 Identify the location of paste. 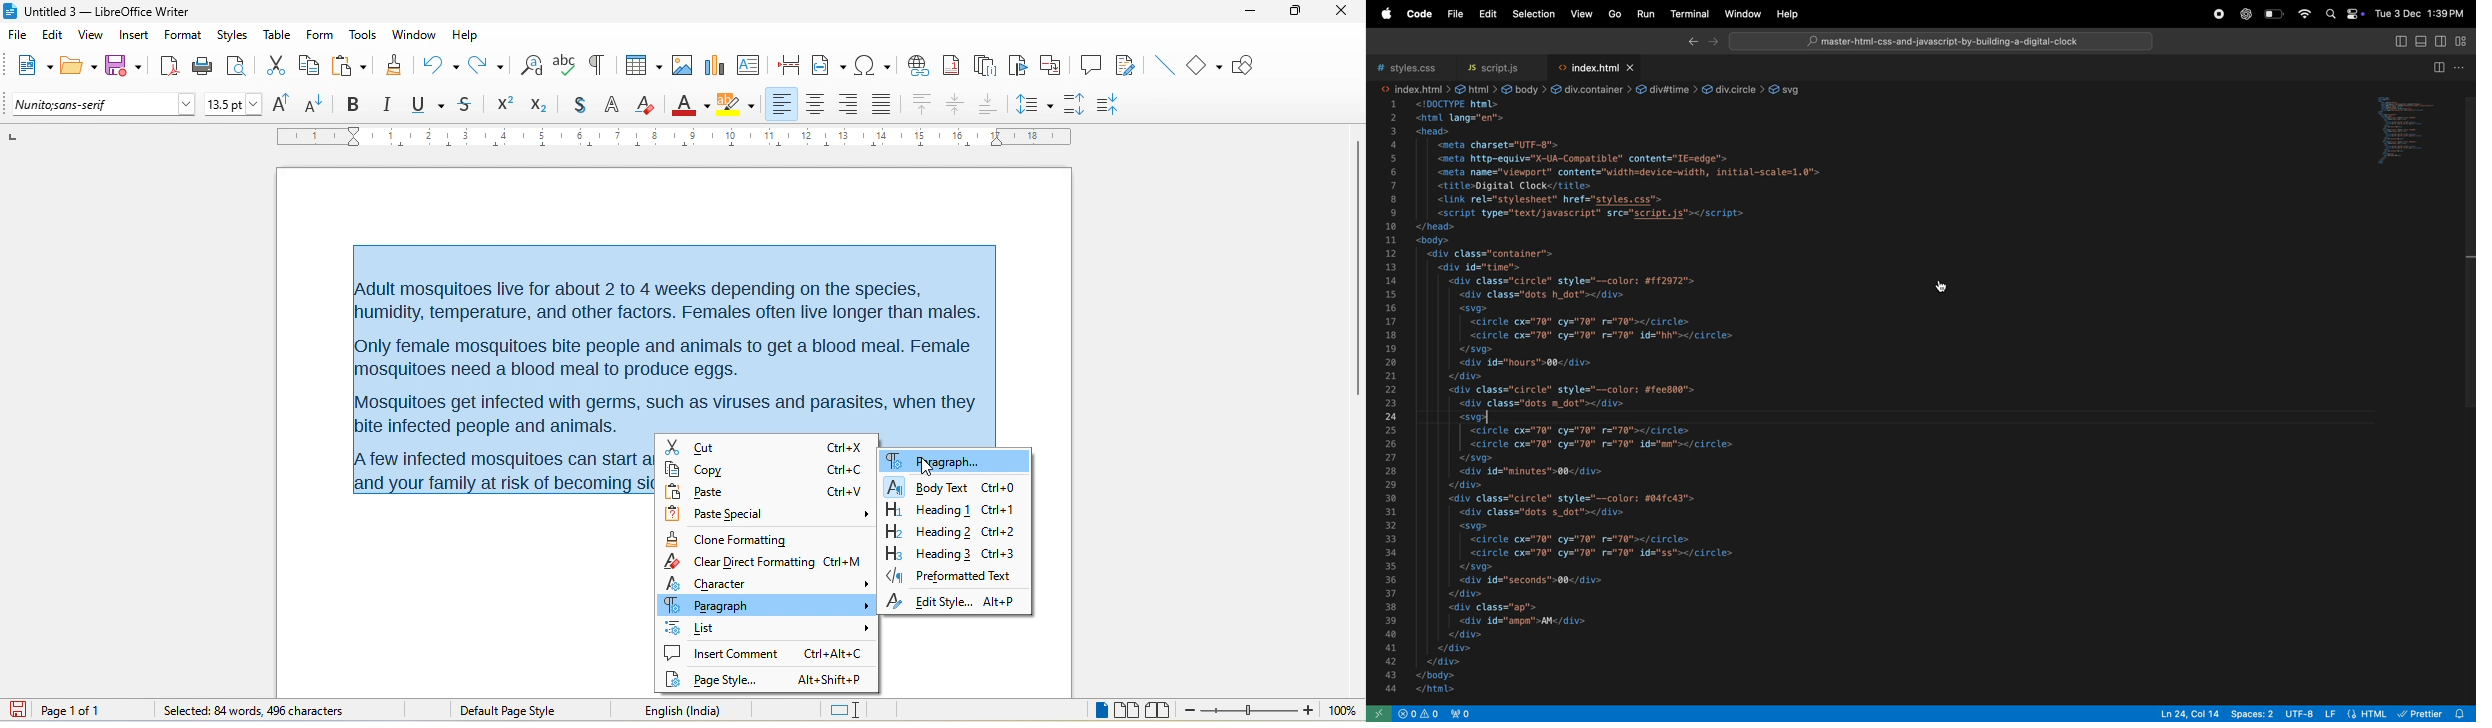
(349, 66).